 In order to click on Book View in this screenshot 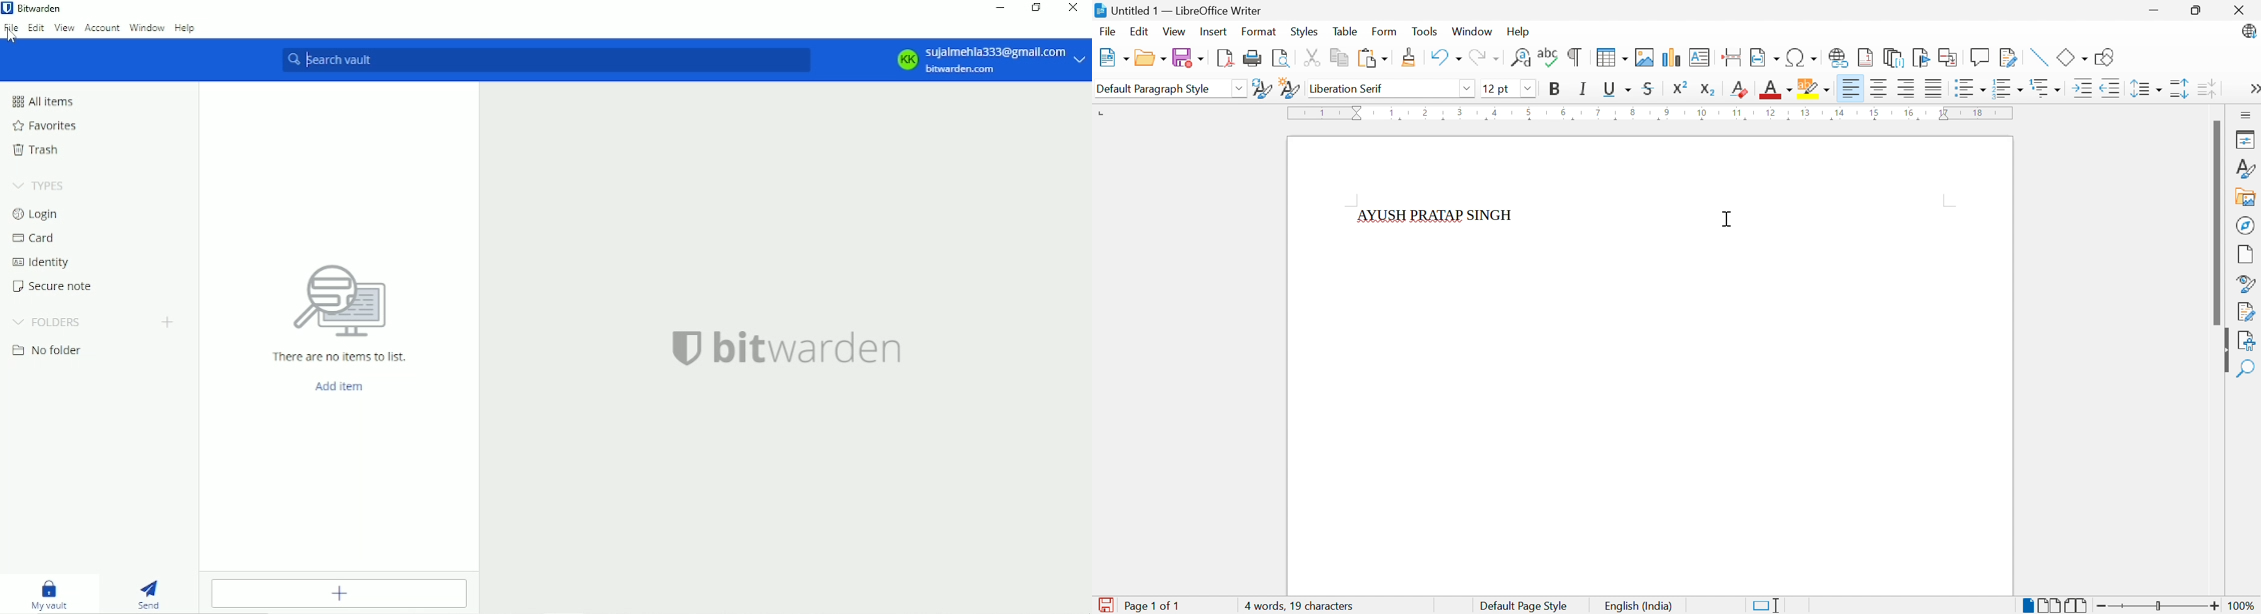, I will do `click(2079, 604)`.